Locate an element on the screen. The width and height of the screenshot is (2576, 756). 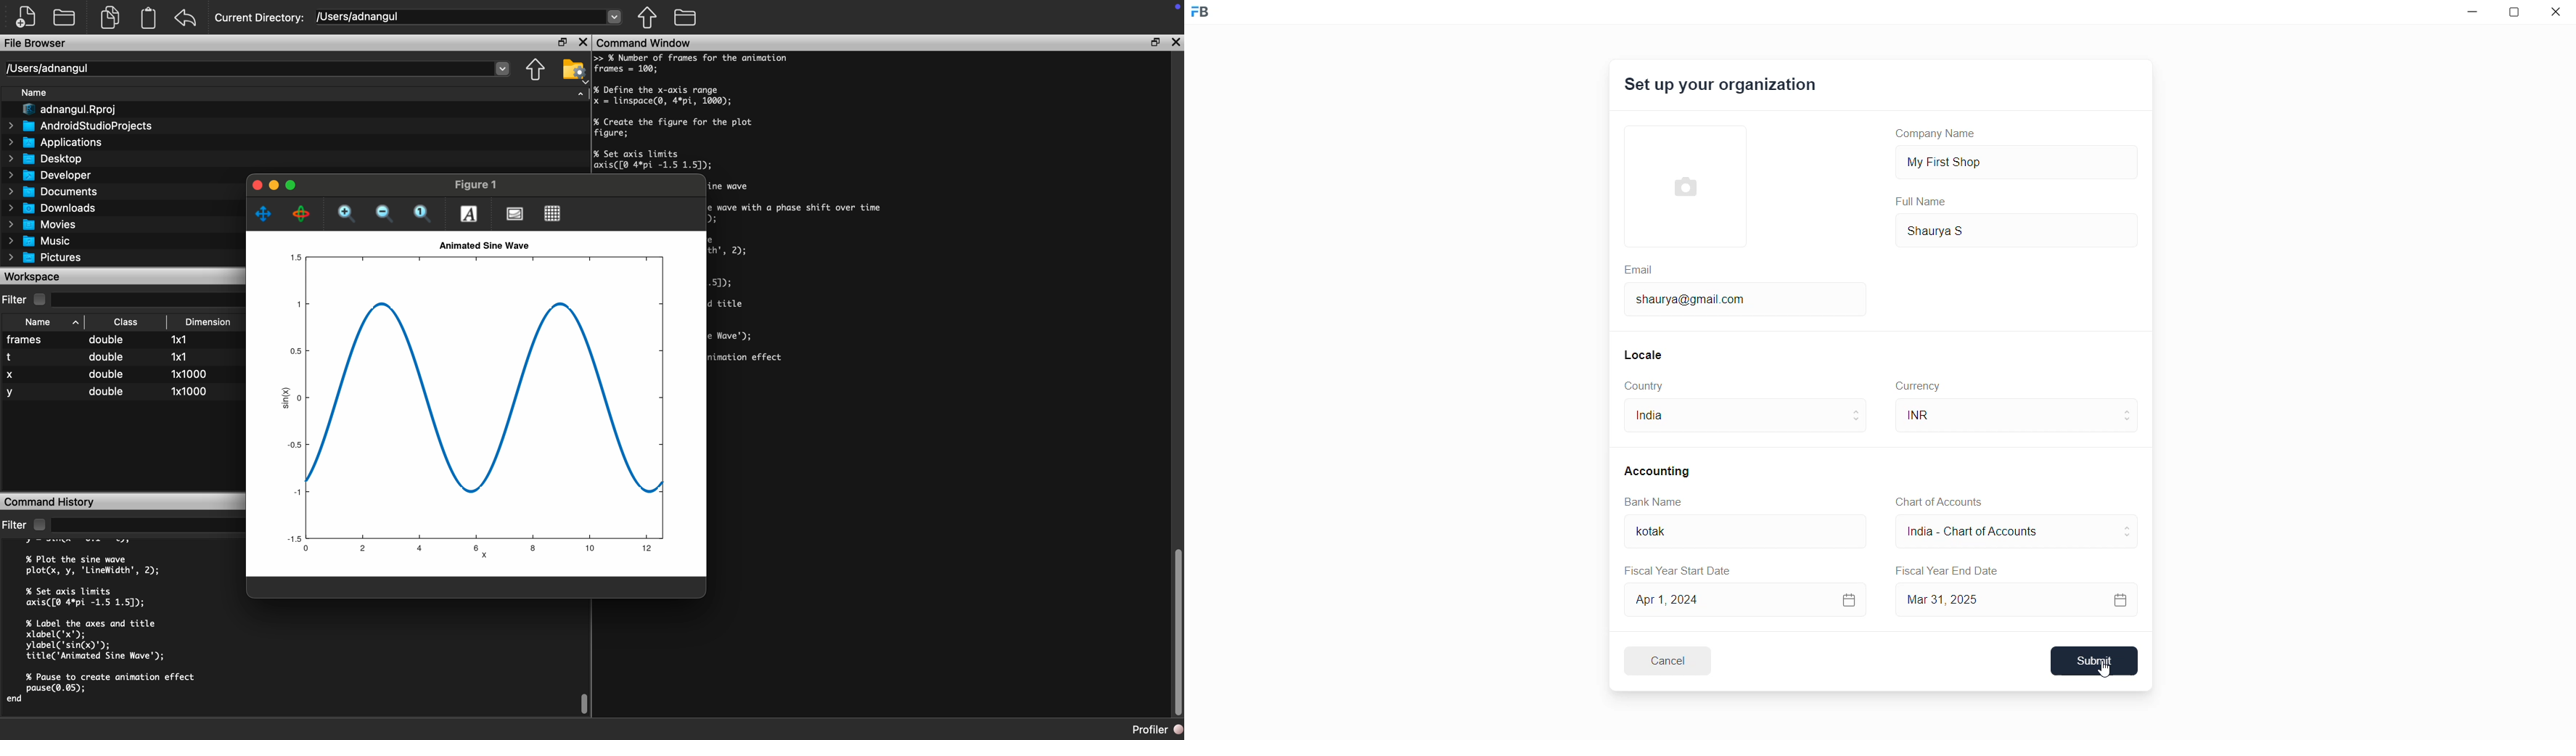
AndroidStudioProjects is located at coordinates (81, 126).